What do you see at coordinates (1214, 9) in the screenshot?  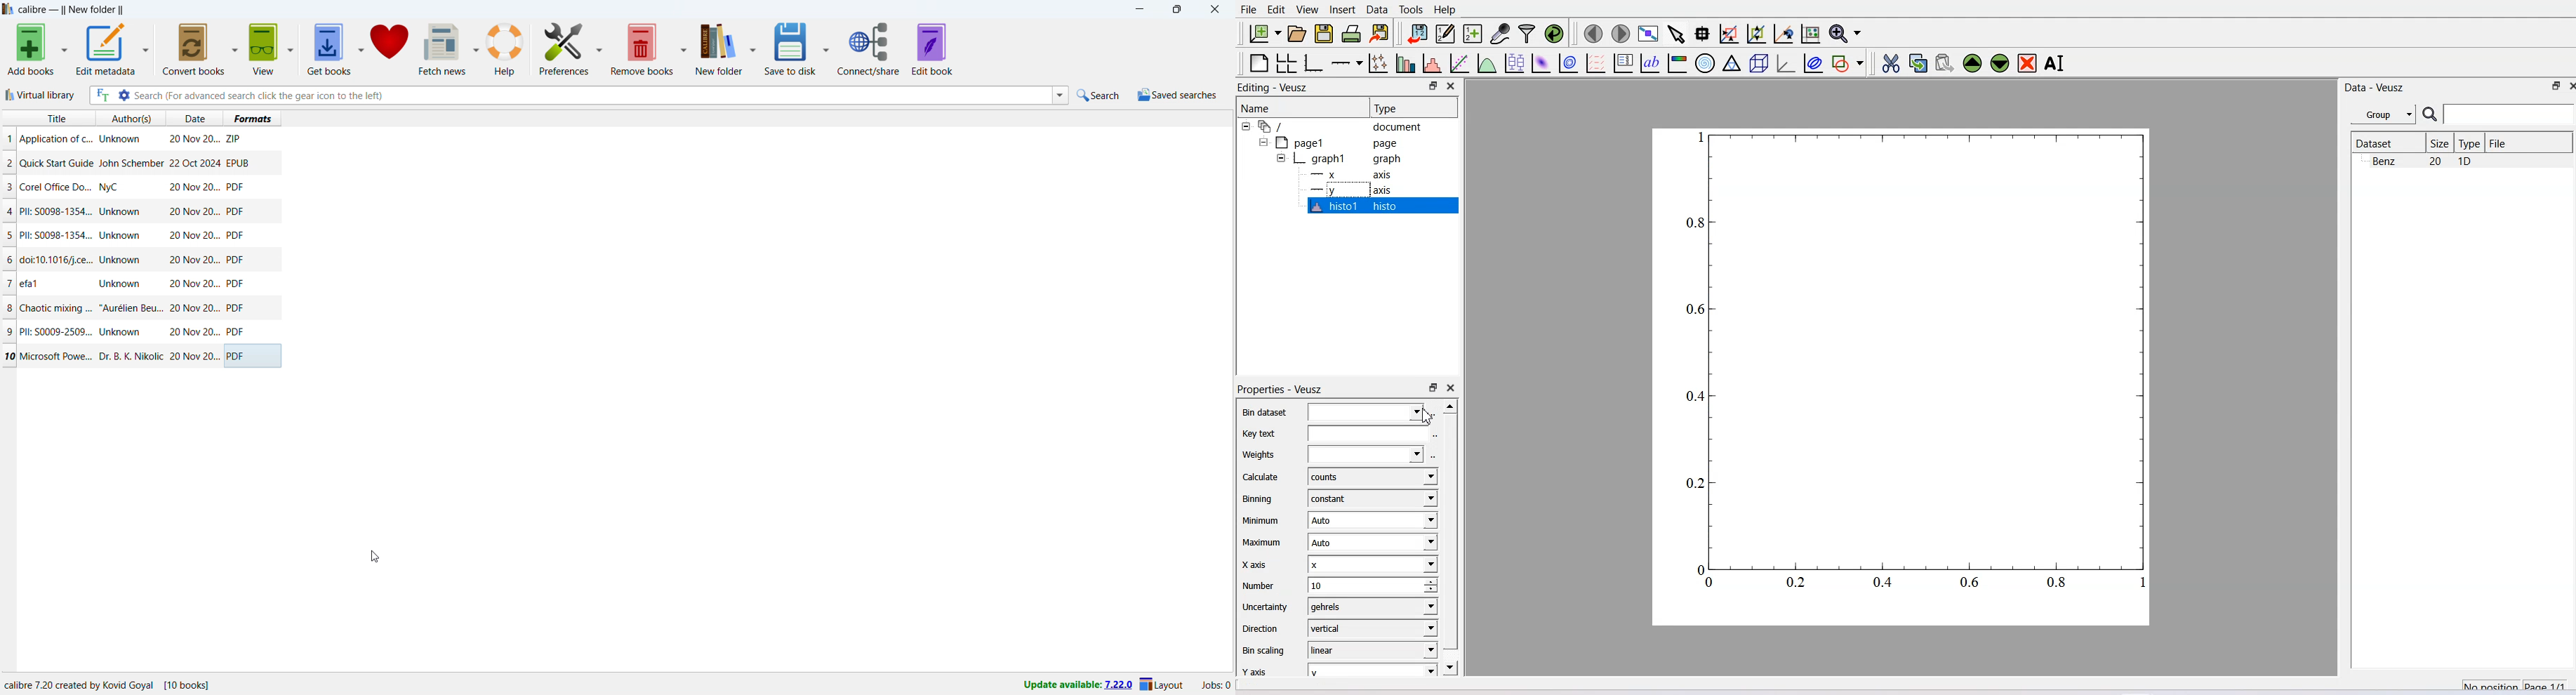 I see `close` at bounding box center [1214, 9].